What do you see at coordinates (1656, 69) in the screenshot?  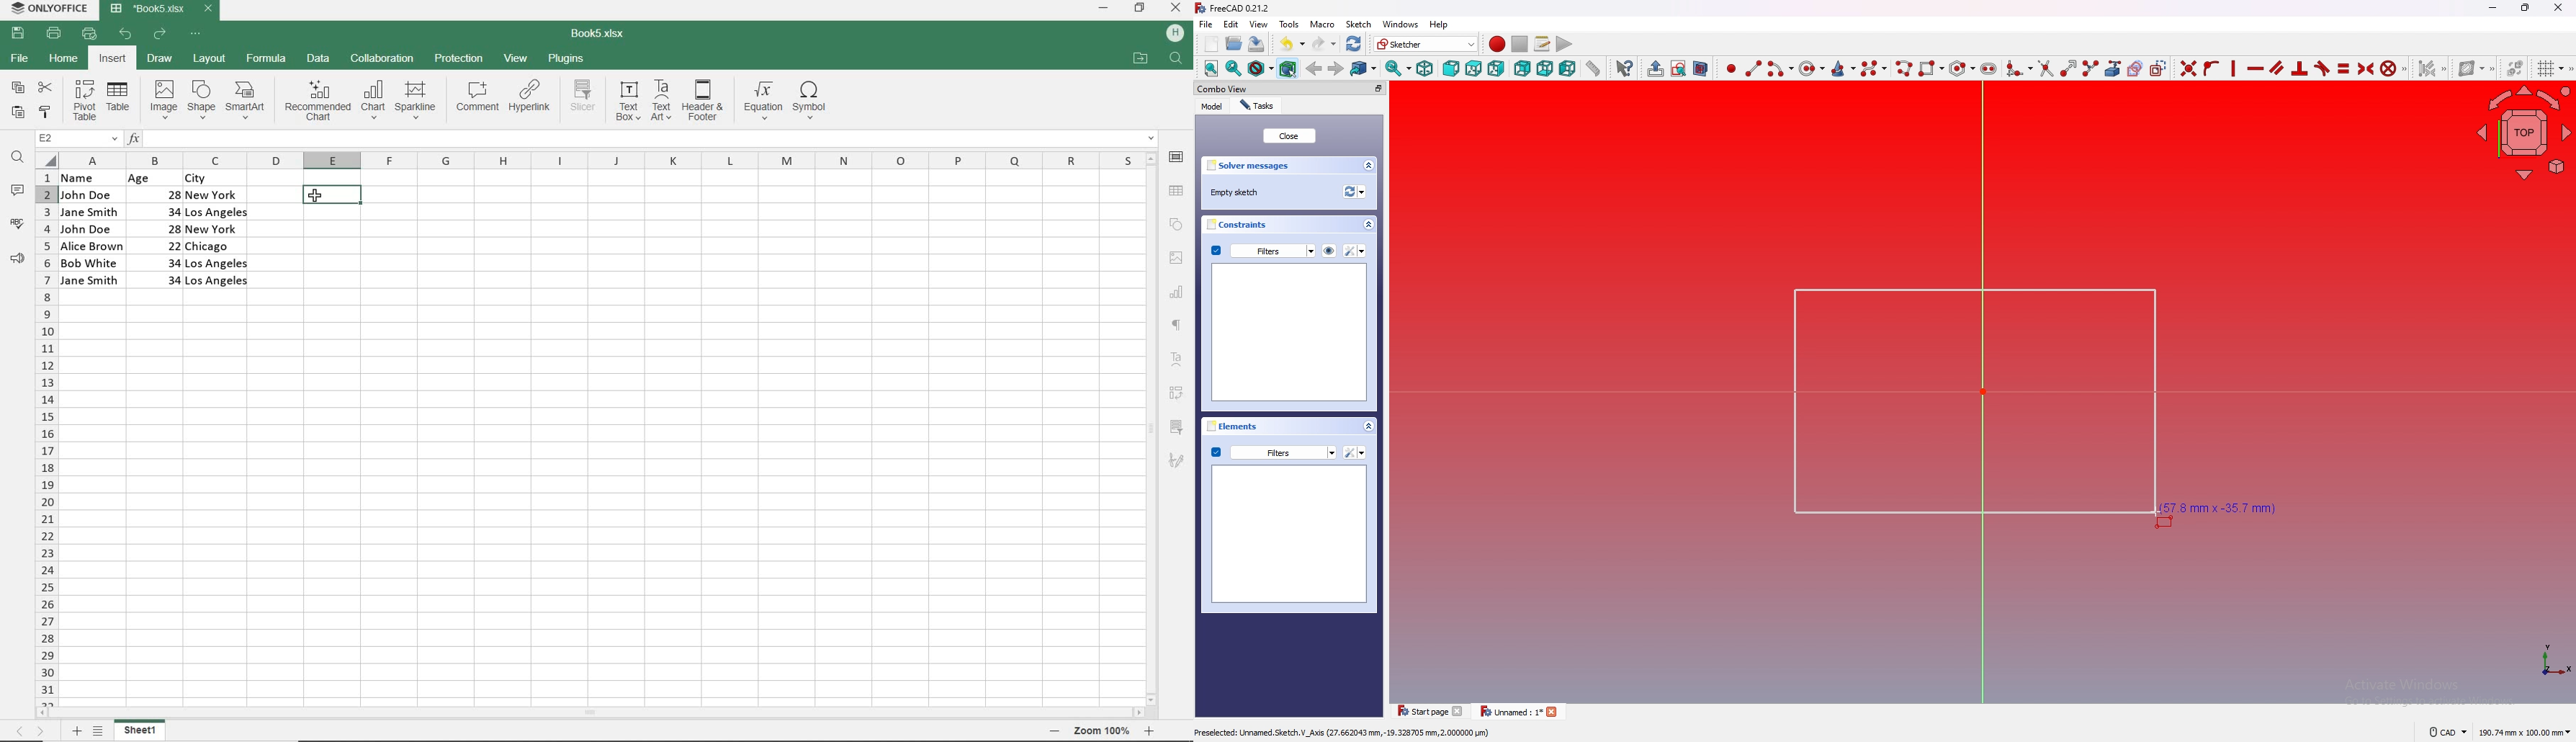 I see `leave sketch` at bounding box center [1656, 69].